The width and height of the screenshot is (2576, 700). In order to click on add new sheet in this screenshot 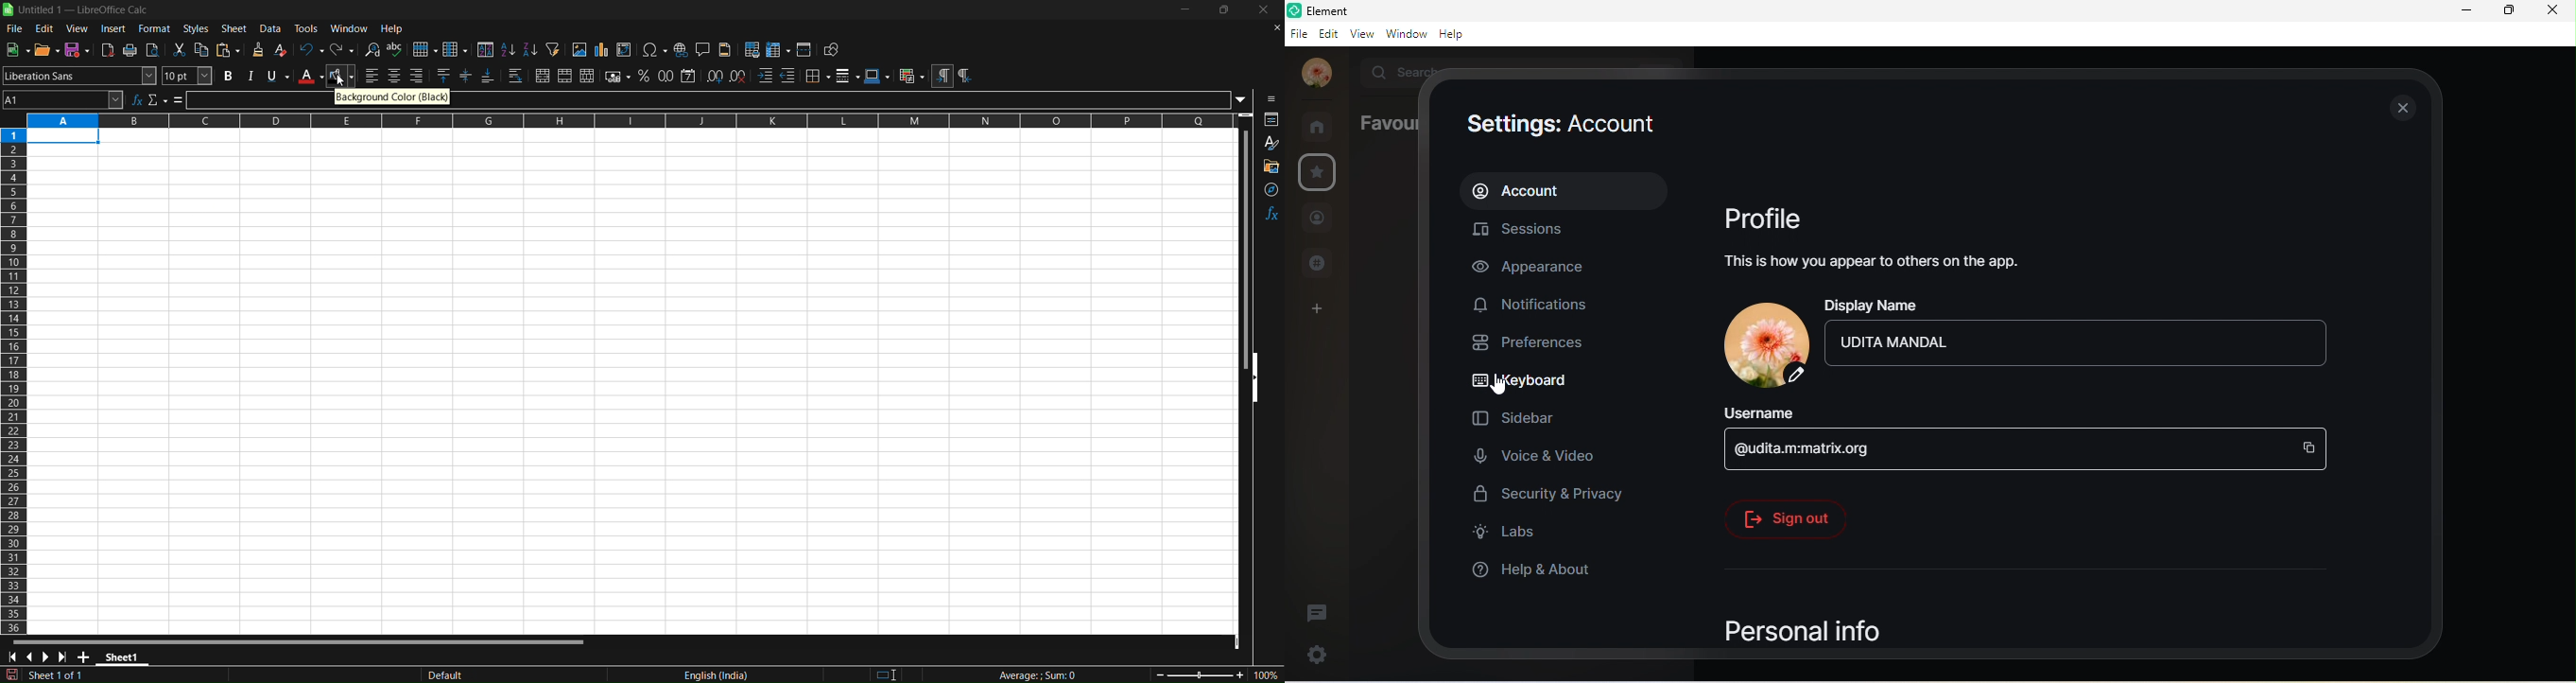, I will do `click(84, 658)`.